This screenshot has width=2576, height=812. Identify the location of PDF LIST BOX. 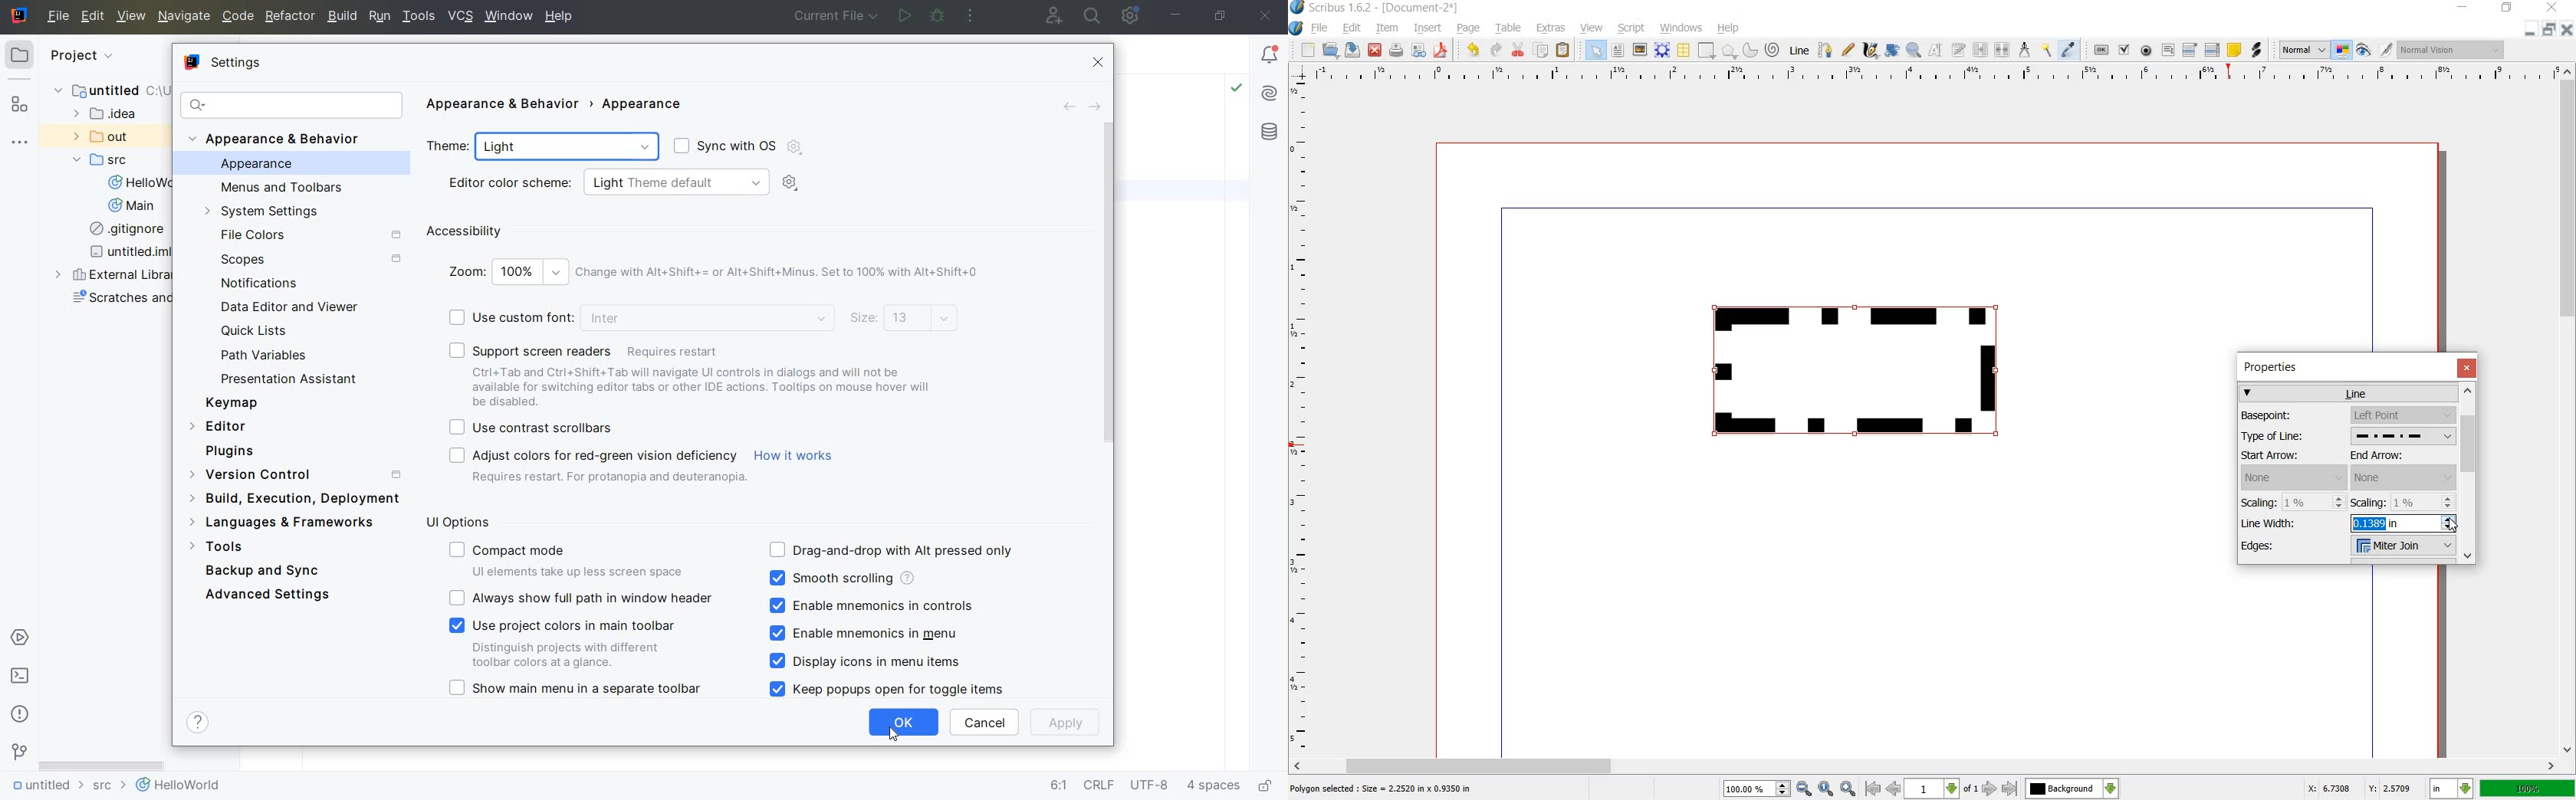
(2211, 50).